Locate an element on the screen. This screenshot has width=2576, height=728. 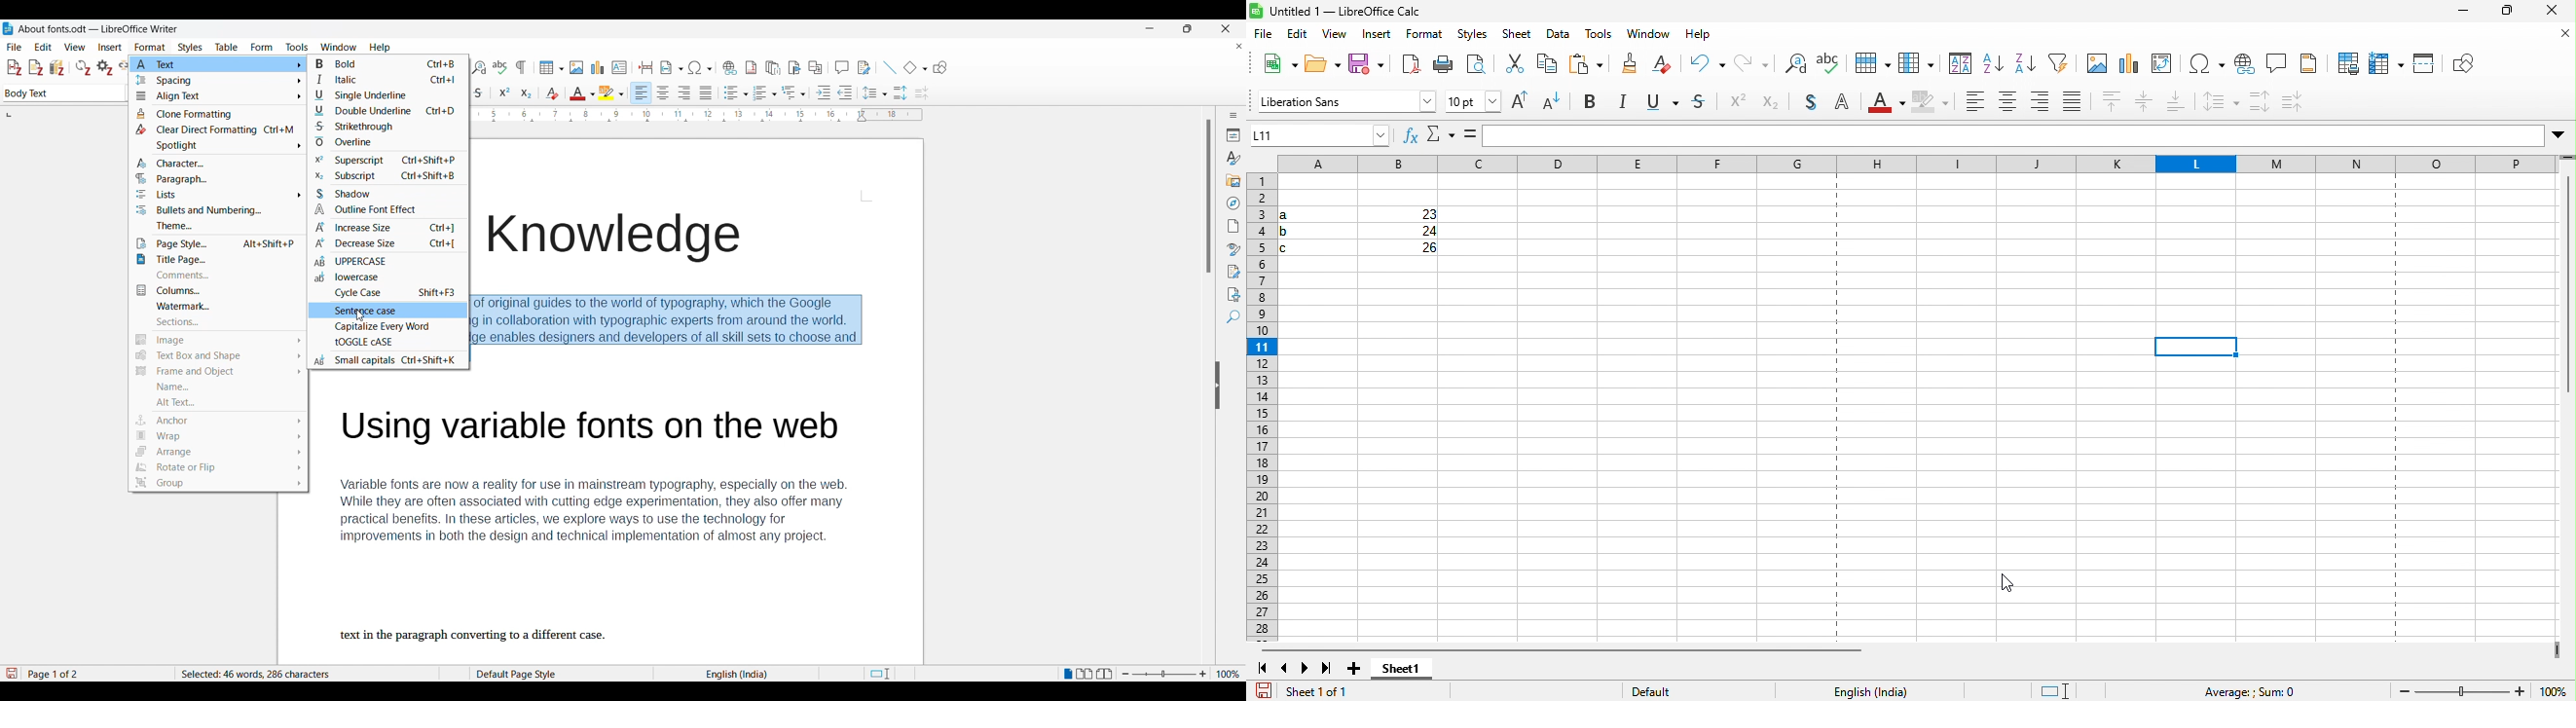
print area is located at coordinates (2342, 64).